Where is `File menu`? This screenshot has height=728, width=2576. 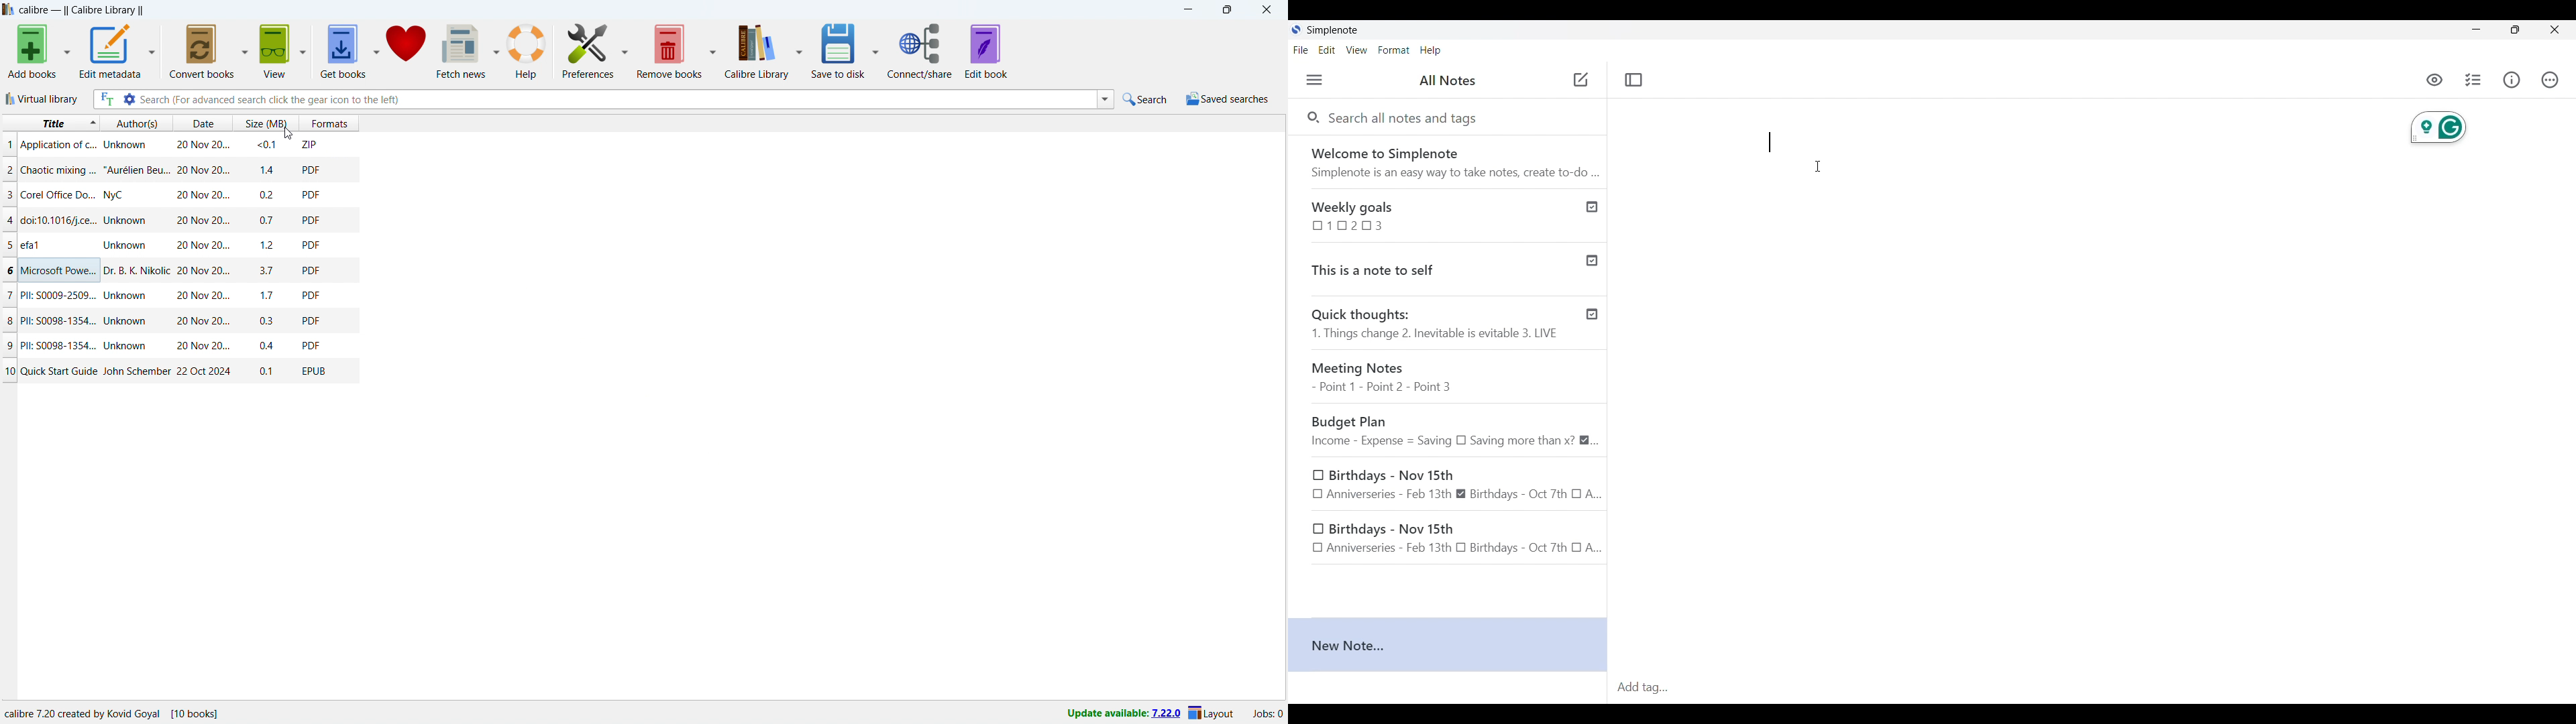 File menu is located at coordinates (1301, 50).